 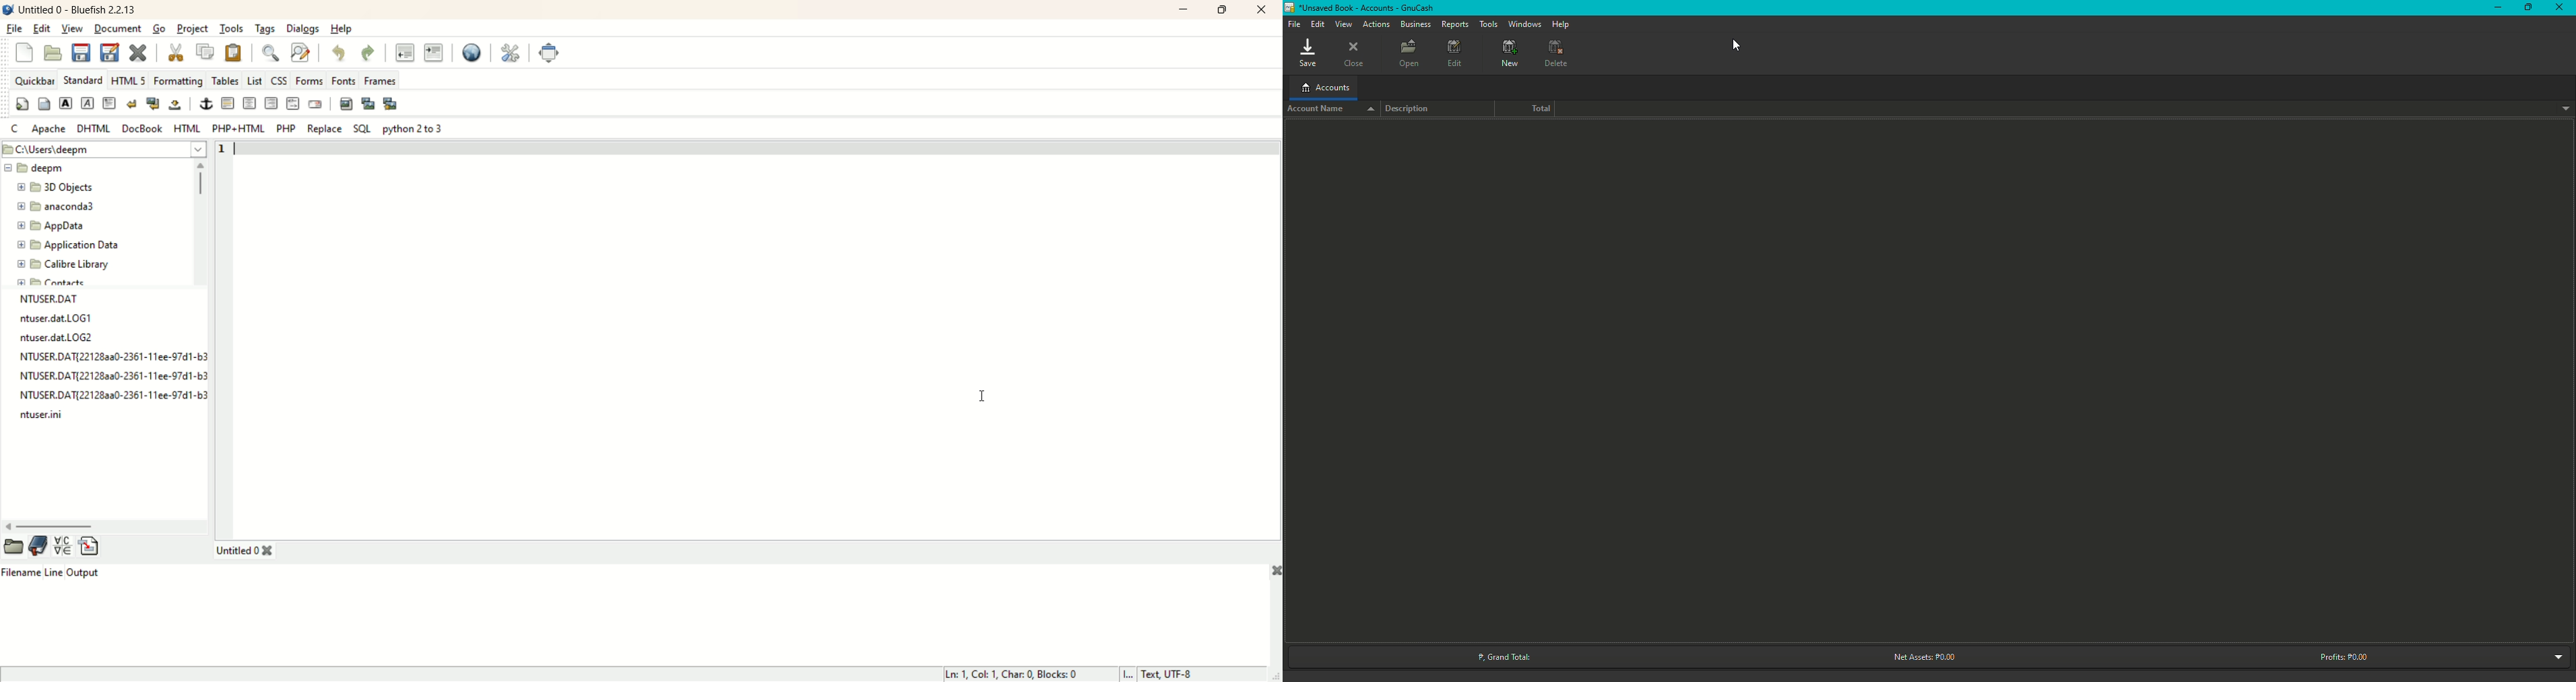 What do you see at coordinates (38, 168) in the screenshot?
I see `deepm` at bounding box center [38, 168].